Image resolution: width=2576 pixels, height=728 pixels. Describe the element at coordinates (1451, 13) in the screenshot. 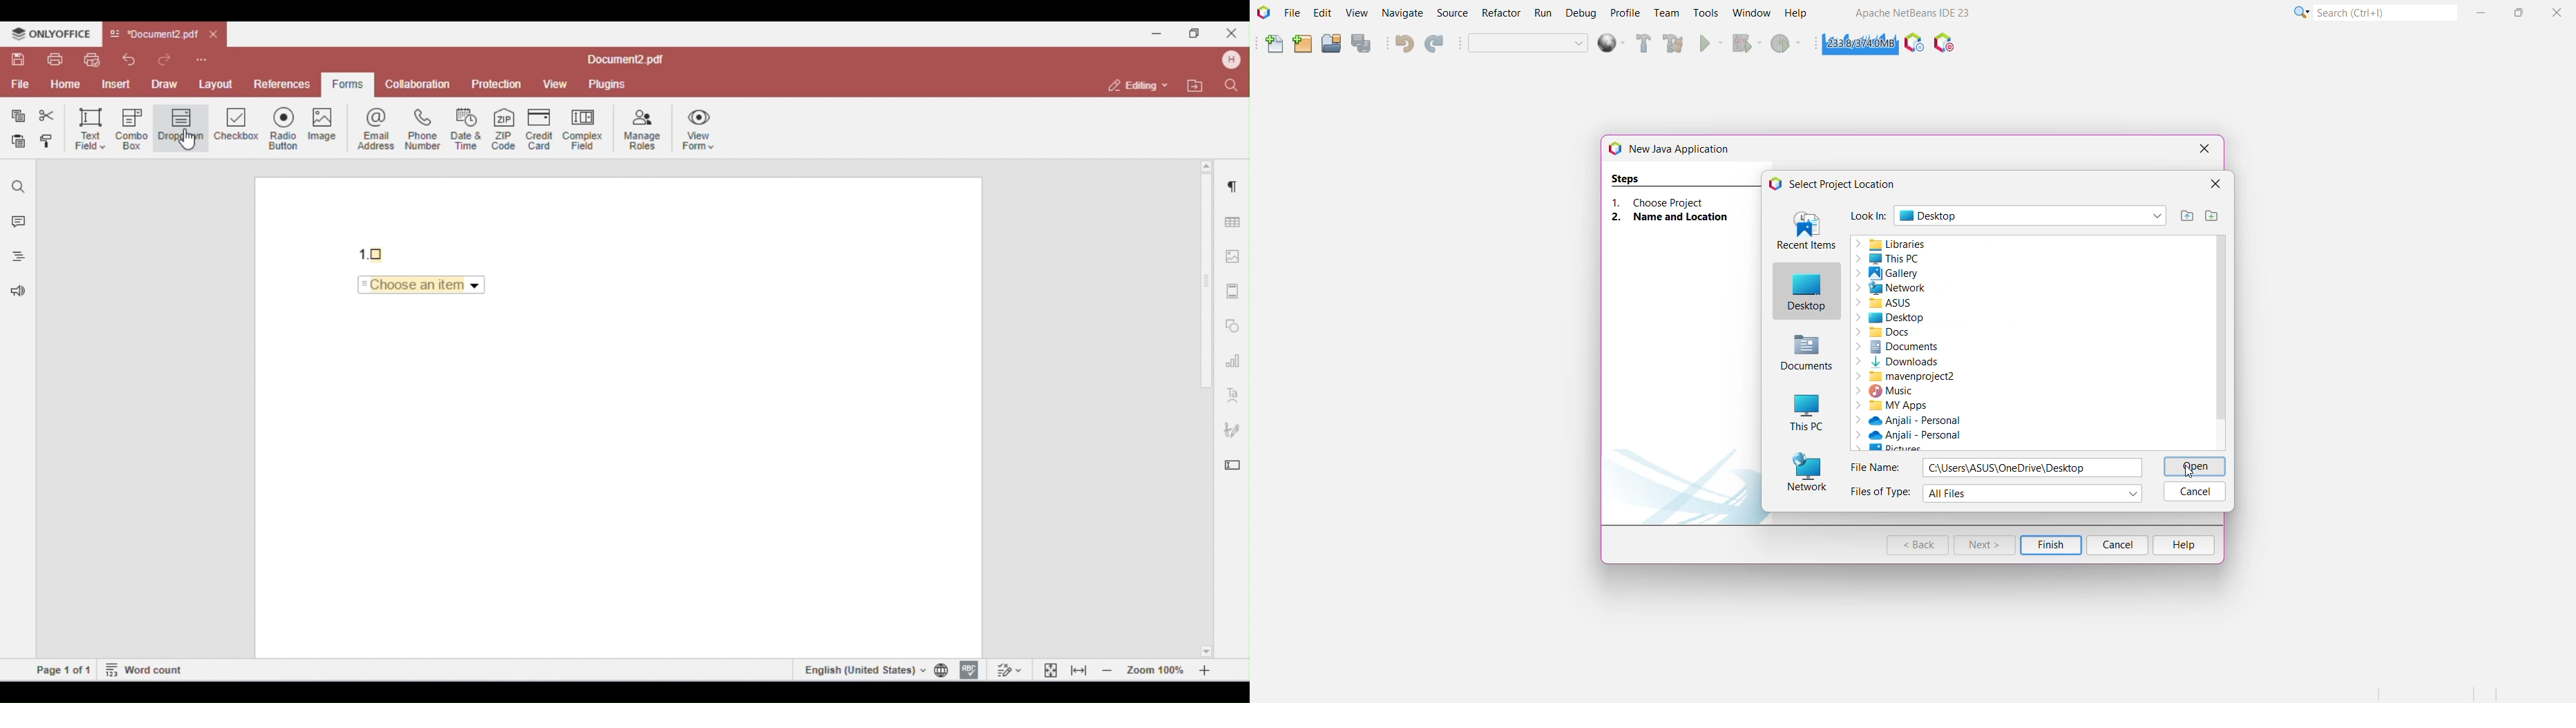

I see `Source` at that location.